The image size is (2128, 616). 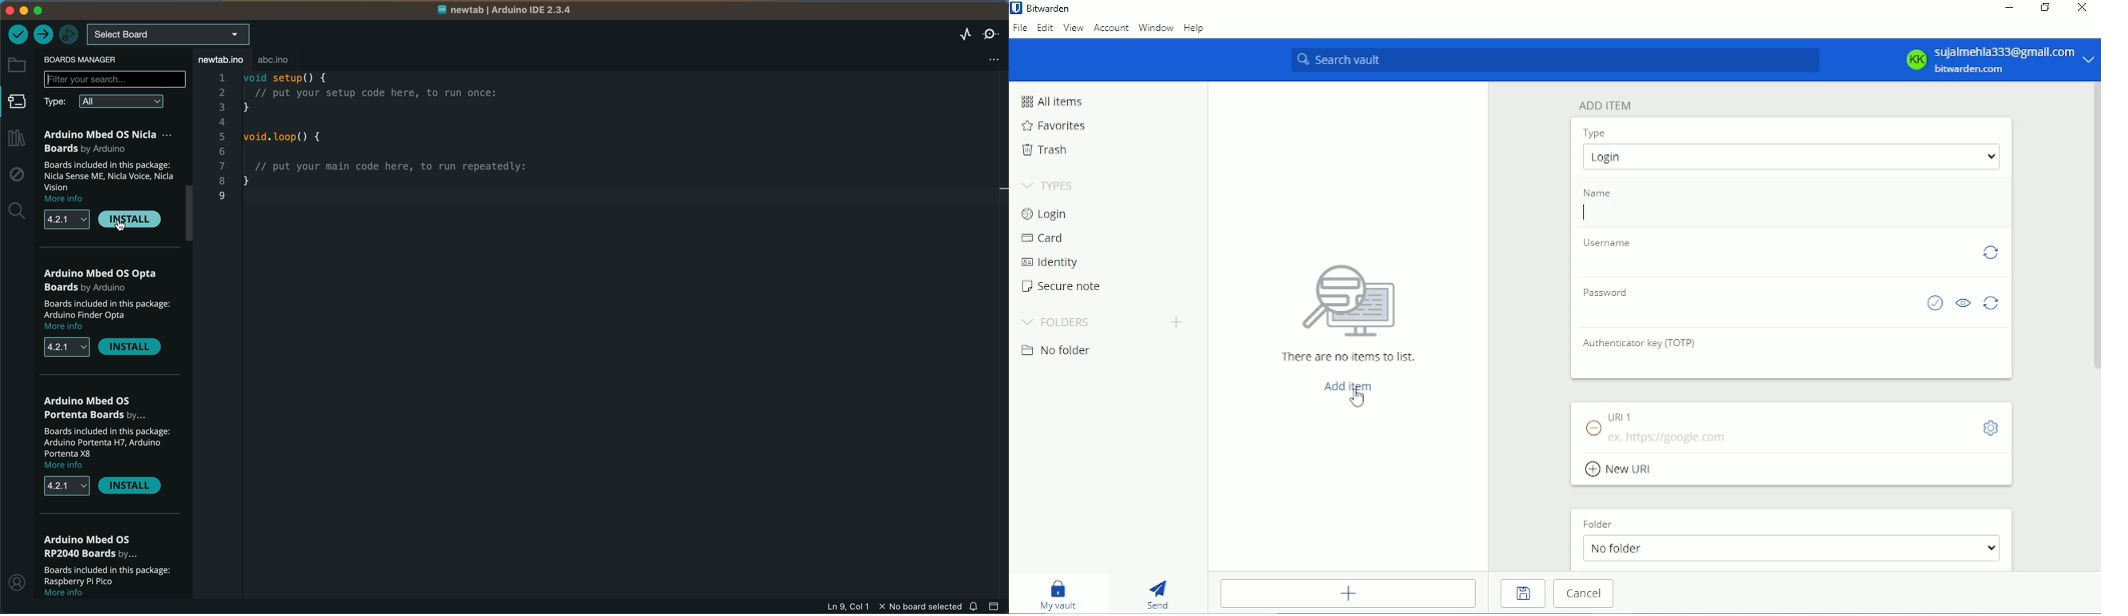 What do you see at coordinates (1058, 594) in the screenshot?
I see `My vault` at bounding box center [1058, 594].